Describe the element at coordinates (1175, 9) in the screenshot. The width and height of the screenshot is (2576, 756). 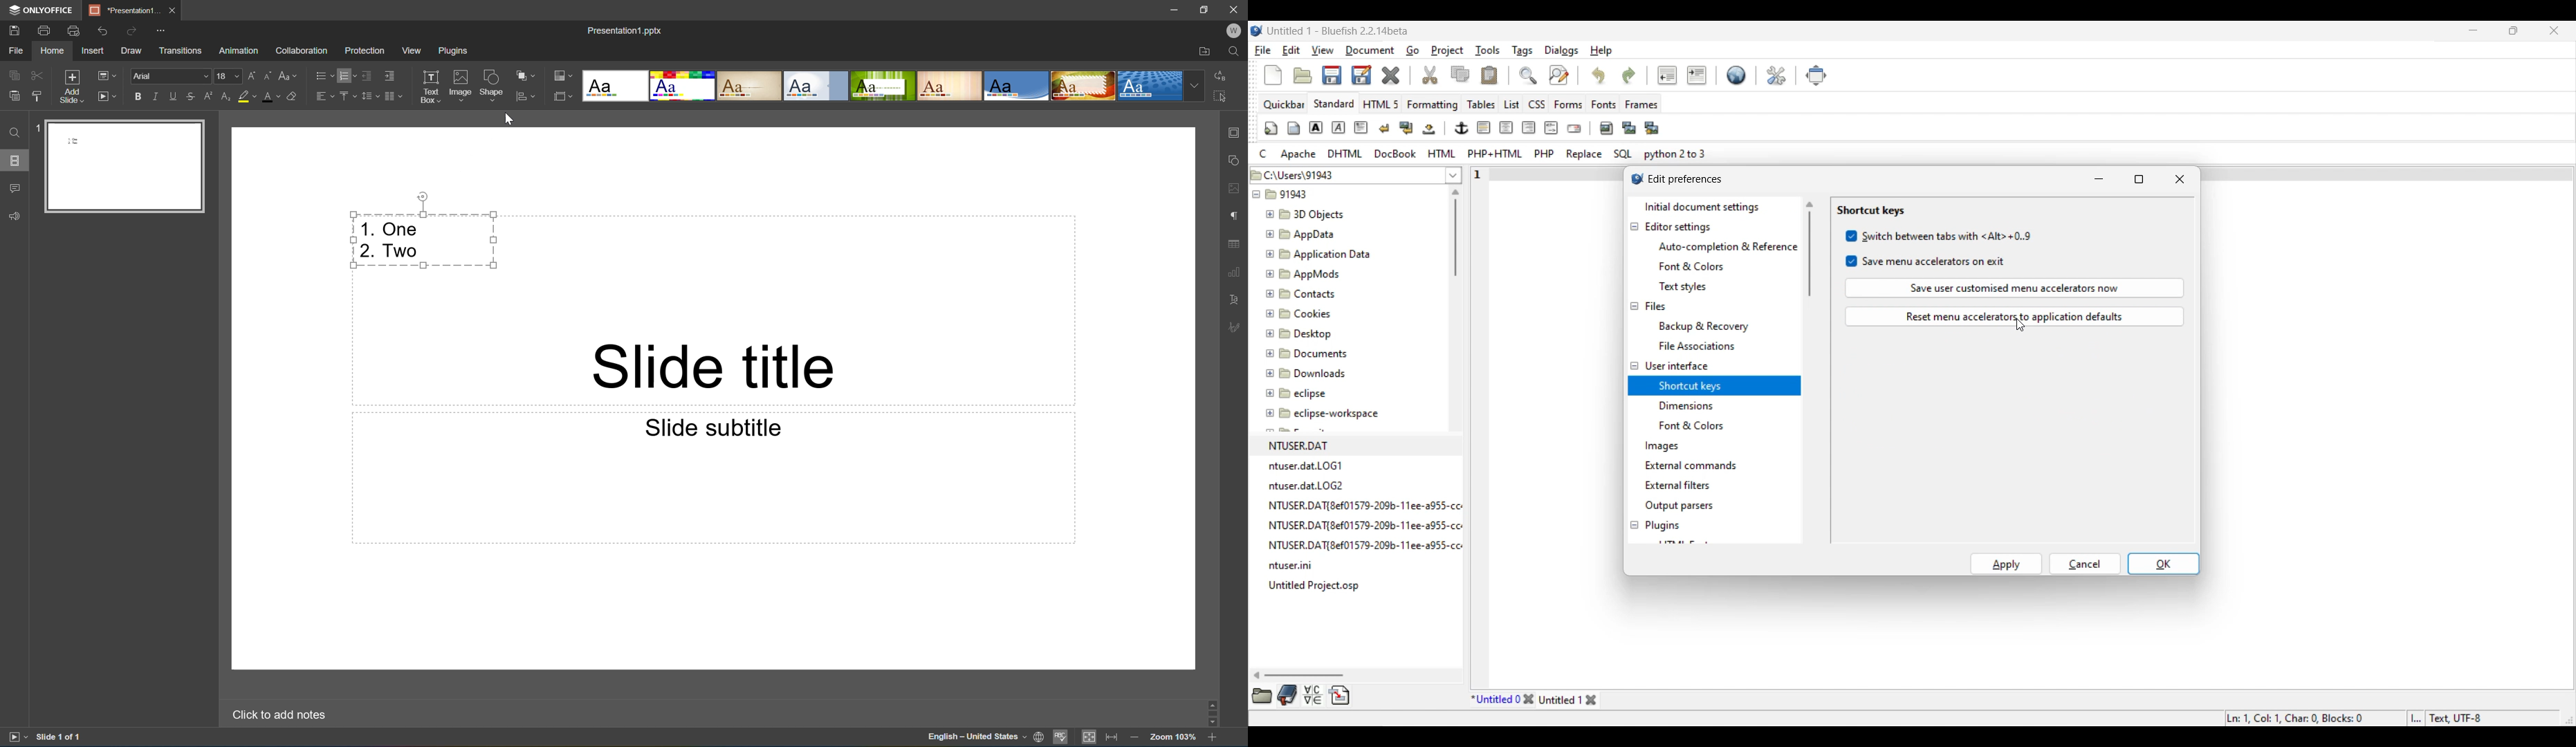
I see `Minimize` at that location.